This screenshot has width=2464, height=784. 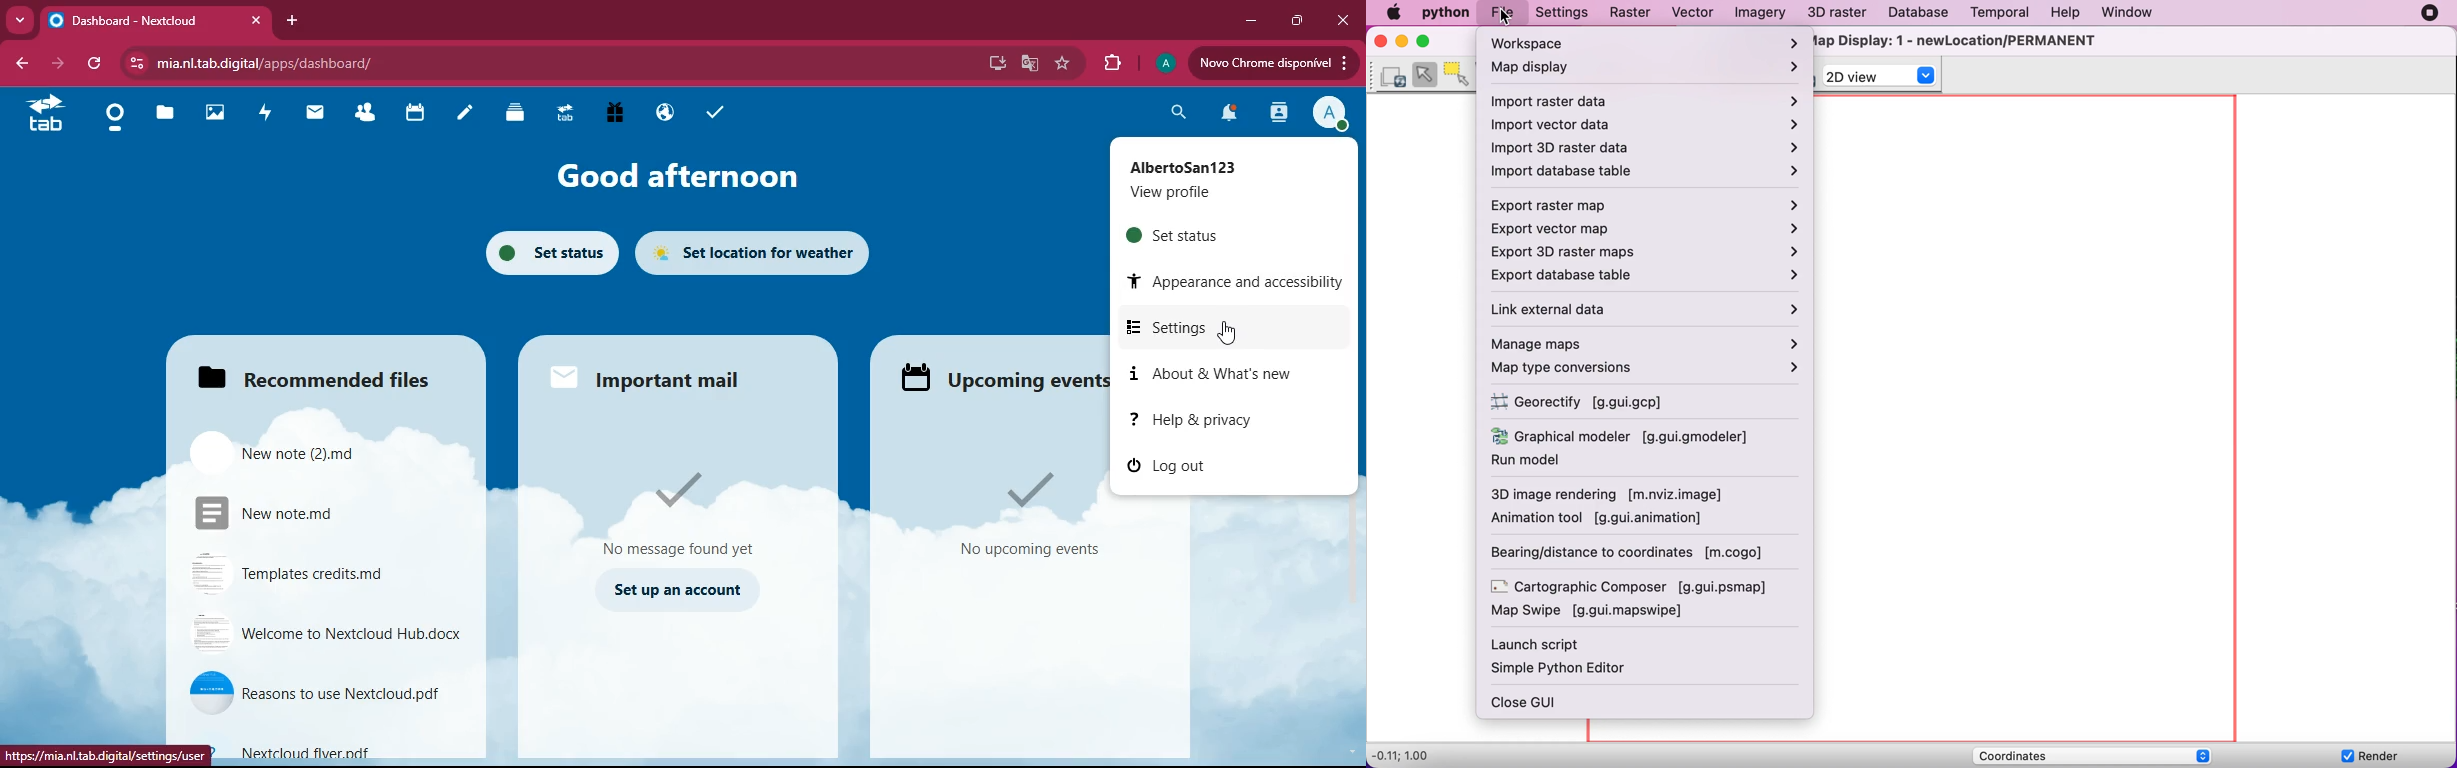 I want to click on files, so click(x=320, y=513).